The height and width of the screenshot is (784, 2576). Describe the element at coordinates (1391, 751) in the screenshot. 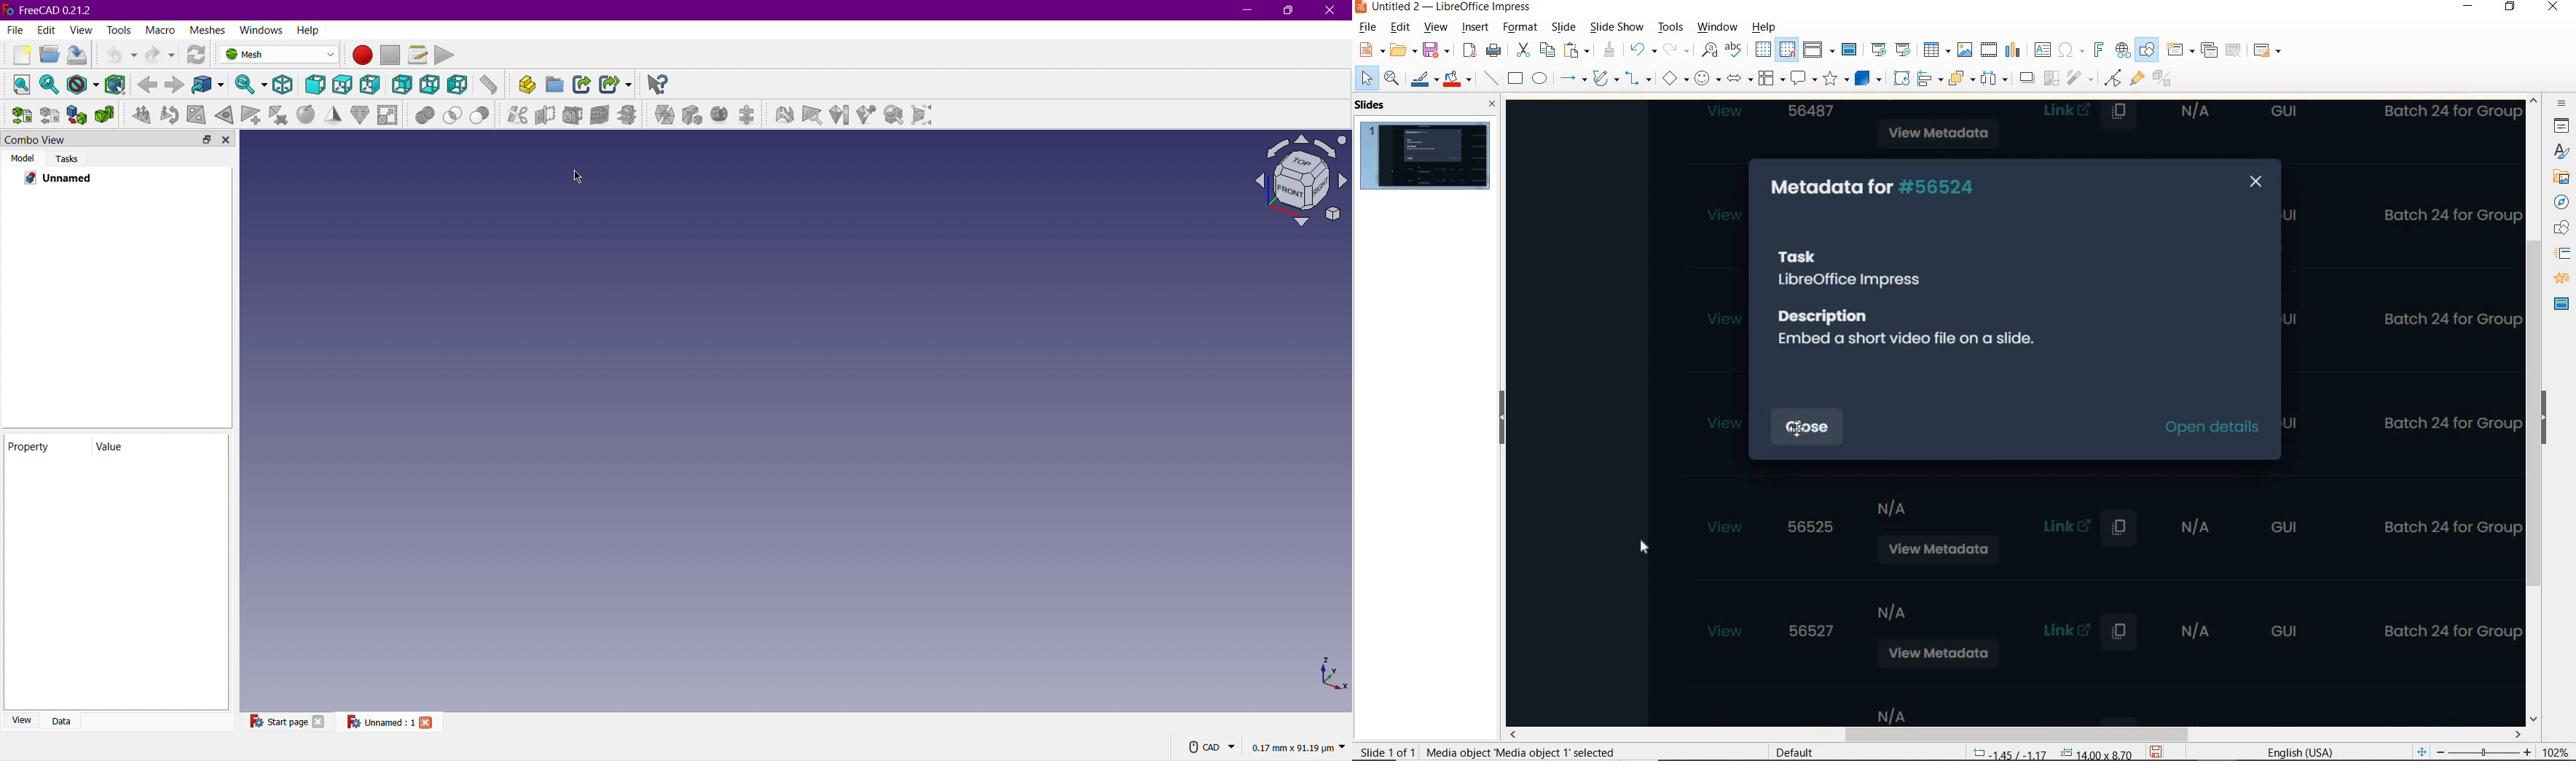

I see `SLIDE 1 OF 1` at that location.